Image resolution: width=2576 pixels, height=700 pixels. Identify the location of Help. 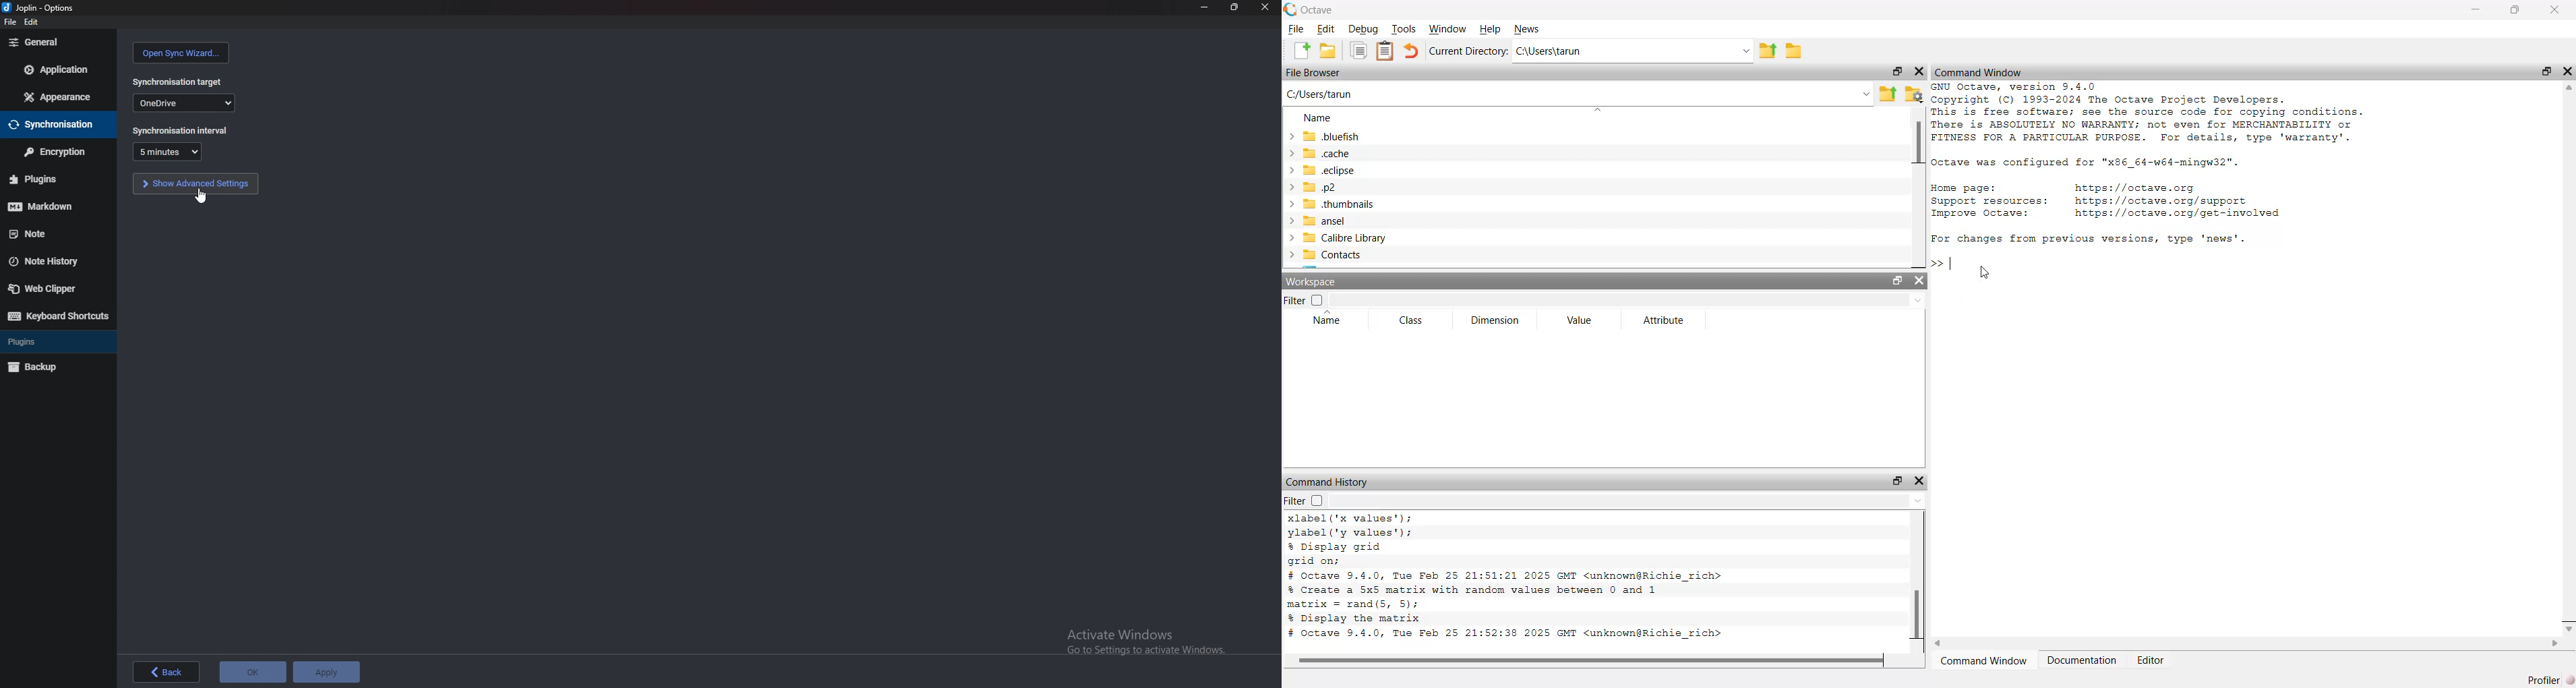
(1490, 28).